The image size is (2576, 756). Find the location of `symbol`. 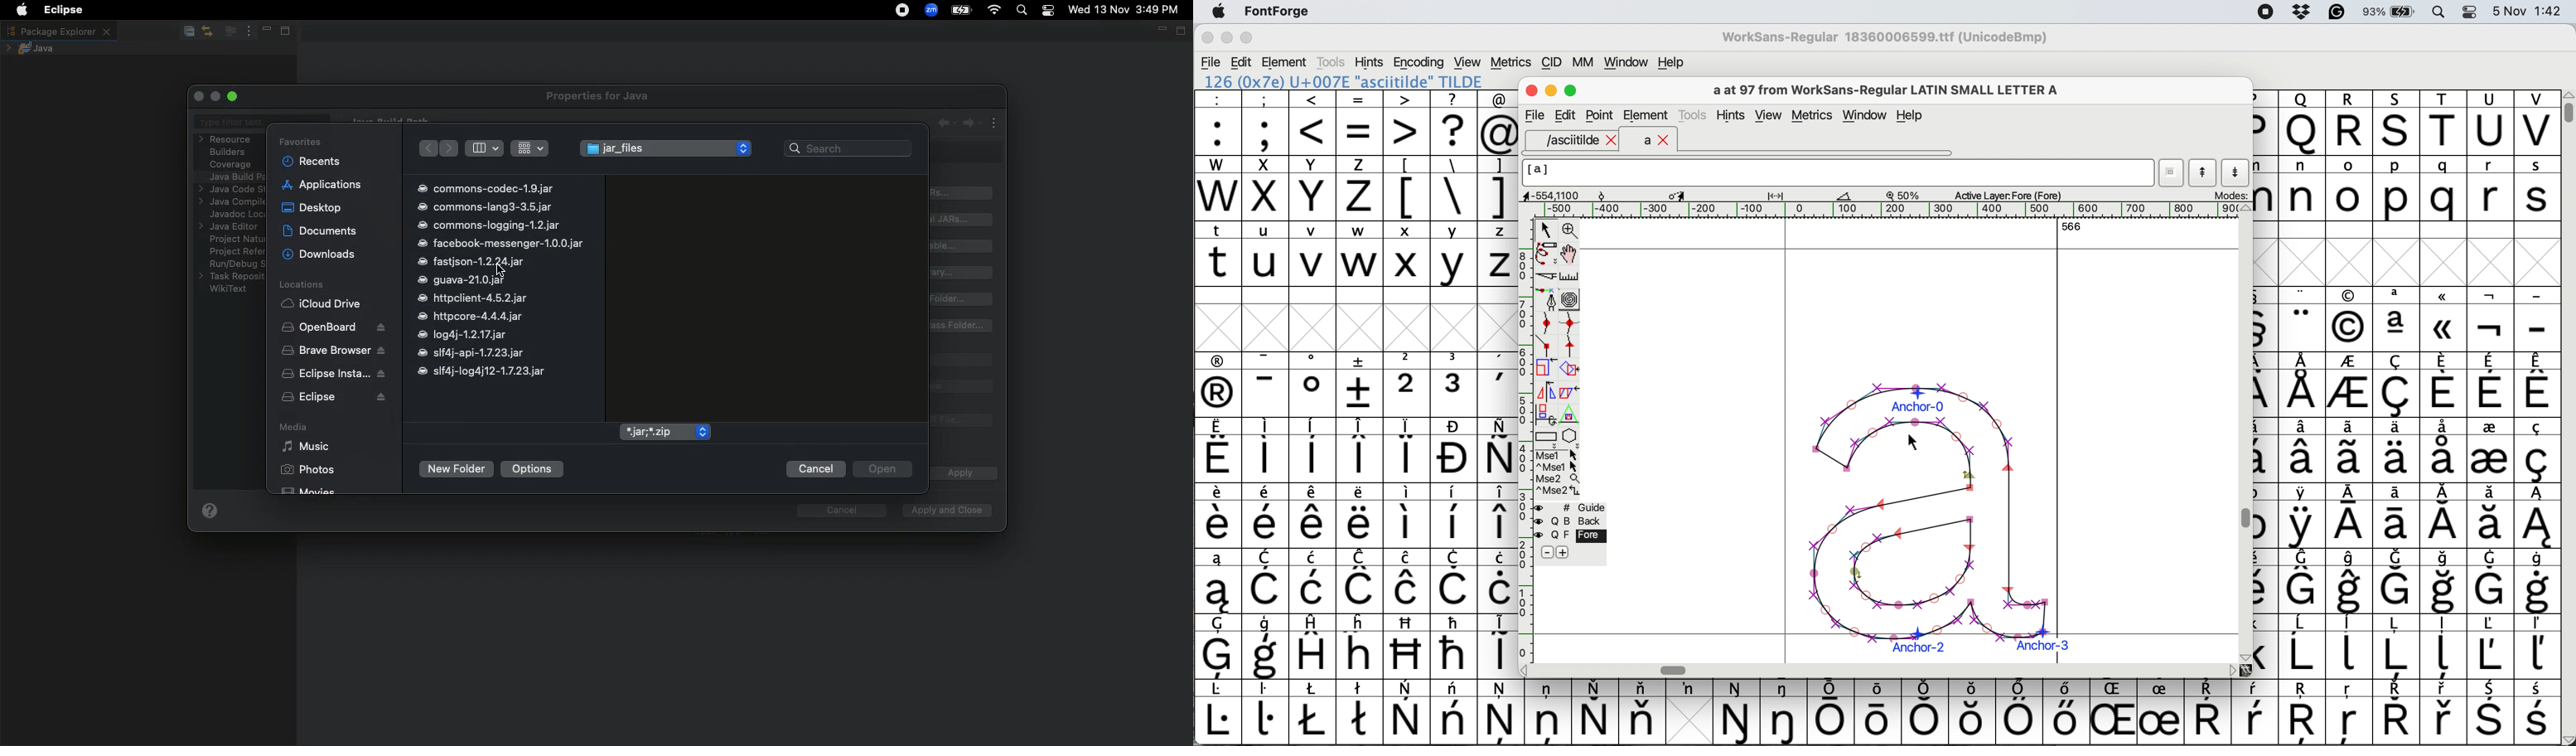

symbol is located at coordinates (2492, 580).